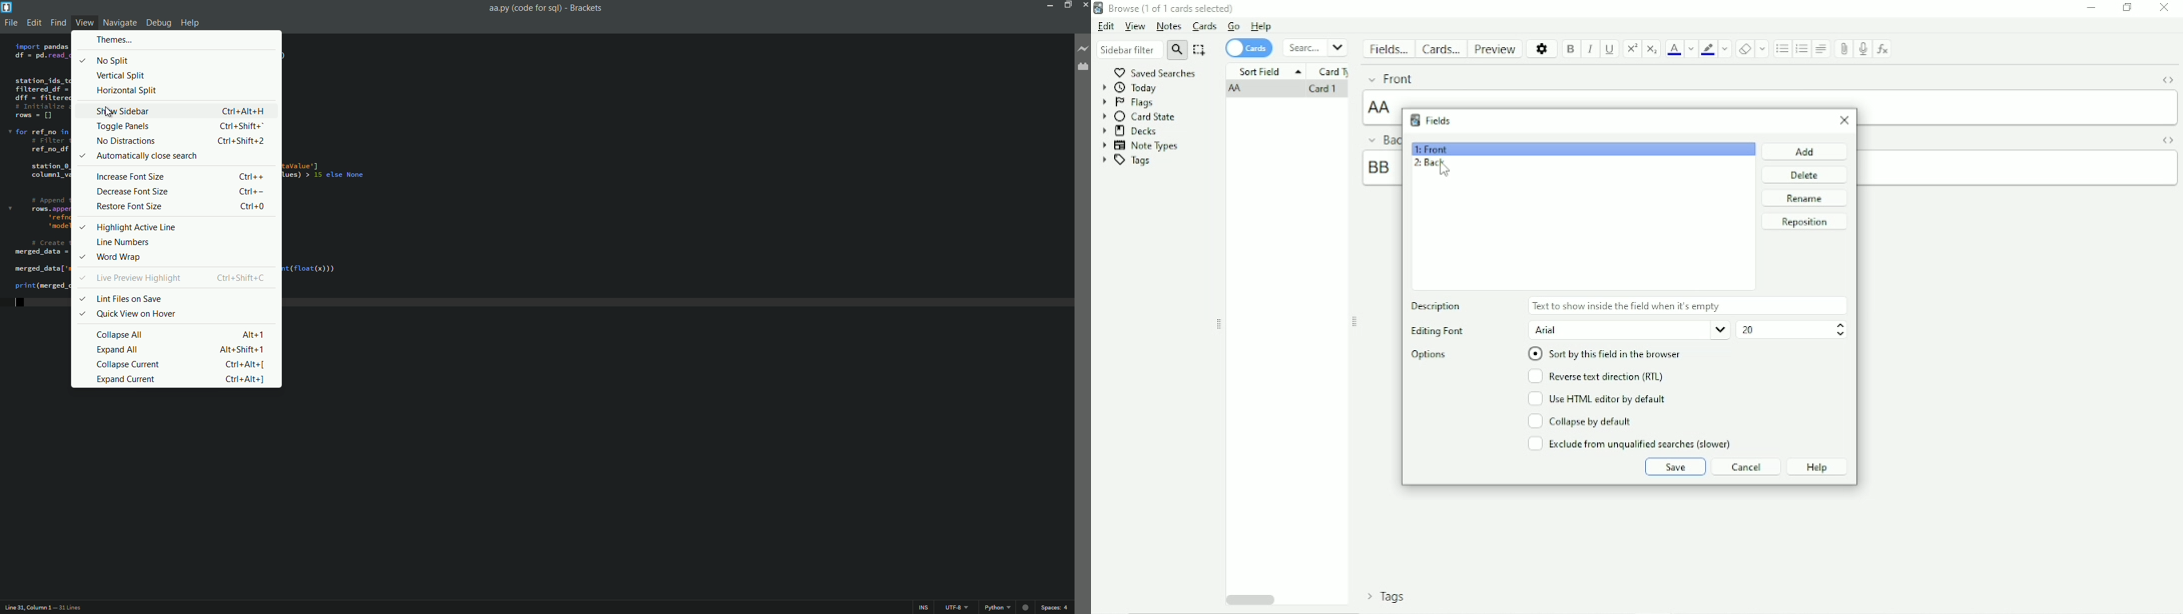  Describe the element at coordinates (1084, 48) in the screenshot. I see `live preview` at that location.